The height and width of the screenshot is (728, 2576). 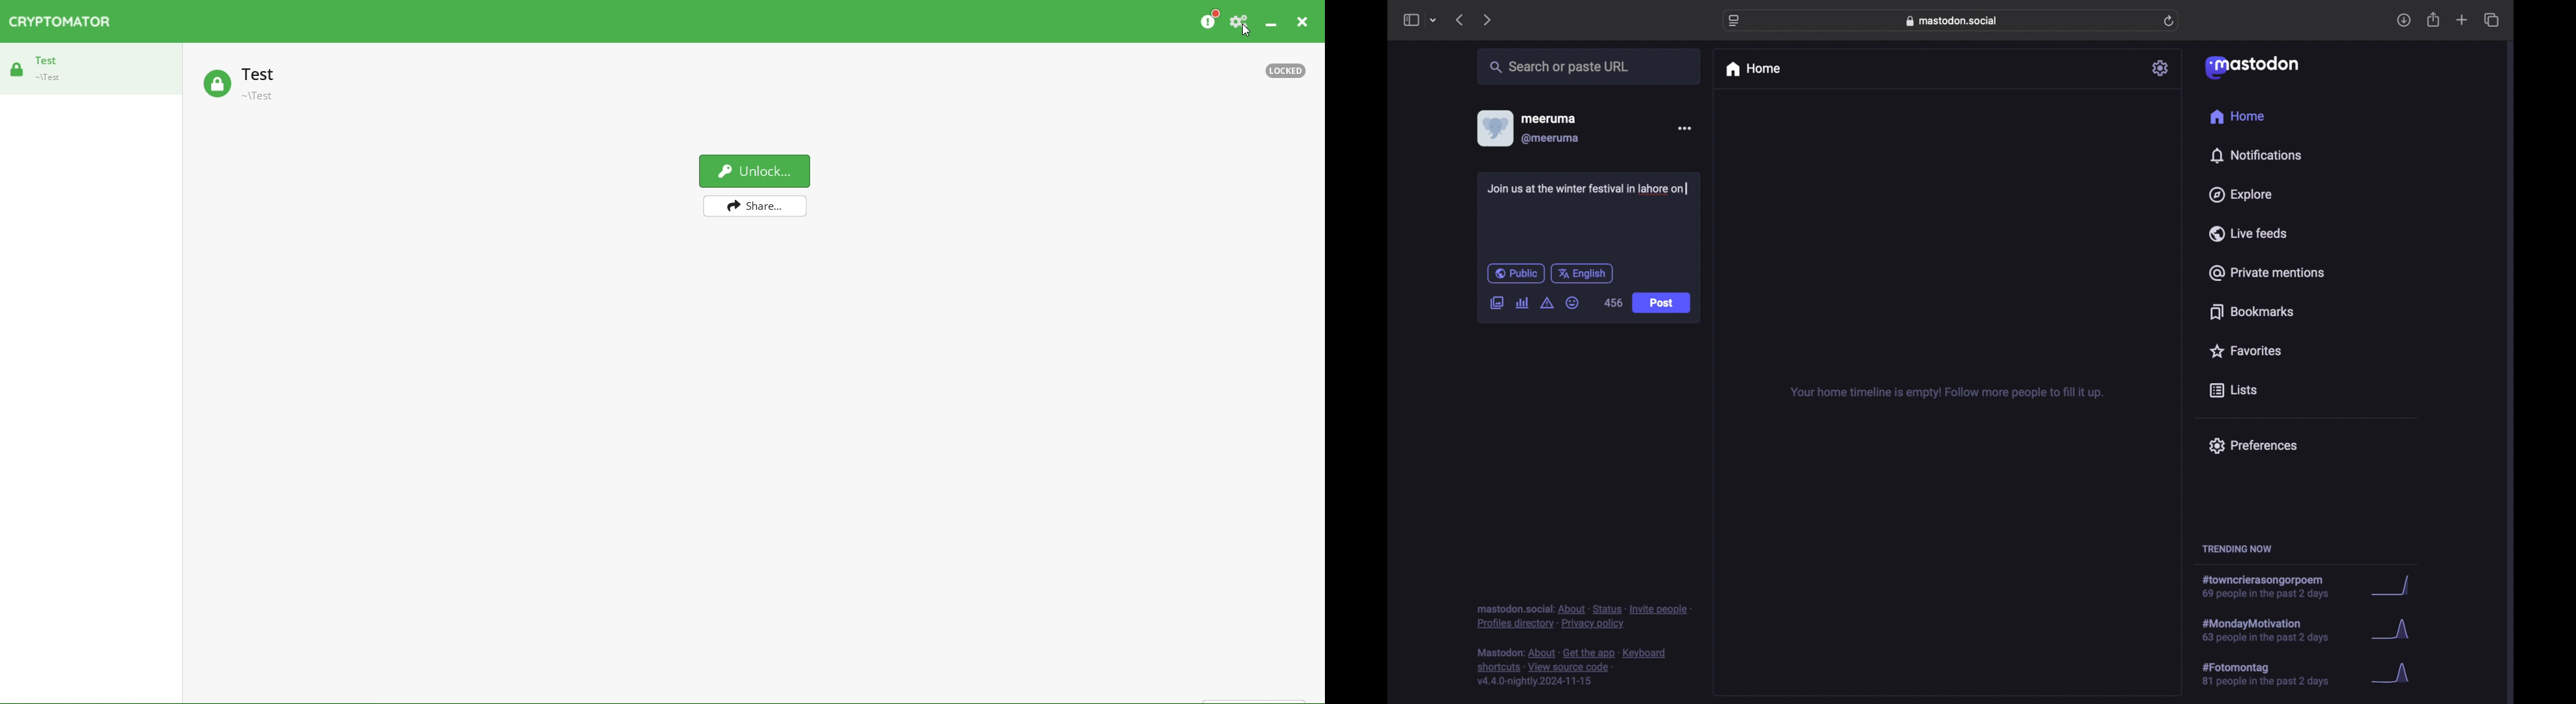 What do you see at coordinates (1574, 667) in the screenshot?
I see `footnote` at bounding box center [1574, 667].